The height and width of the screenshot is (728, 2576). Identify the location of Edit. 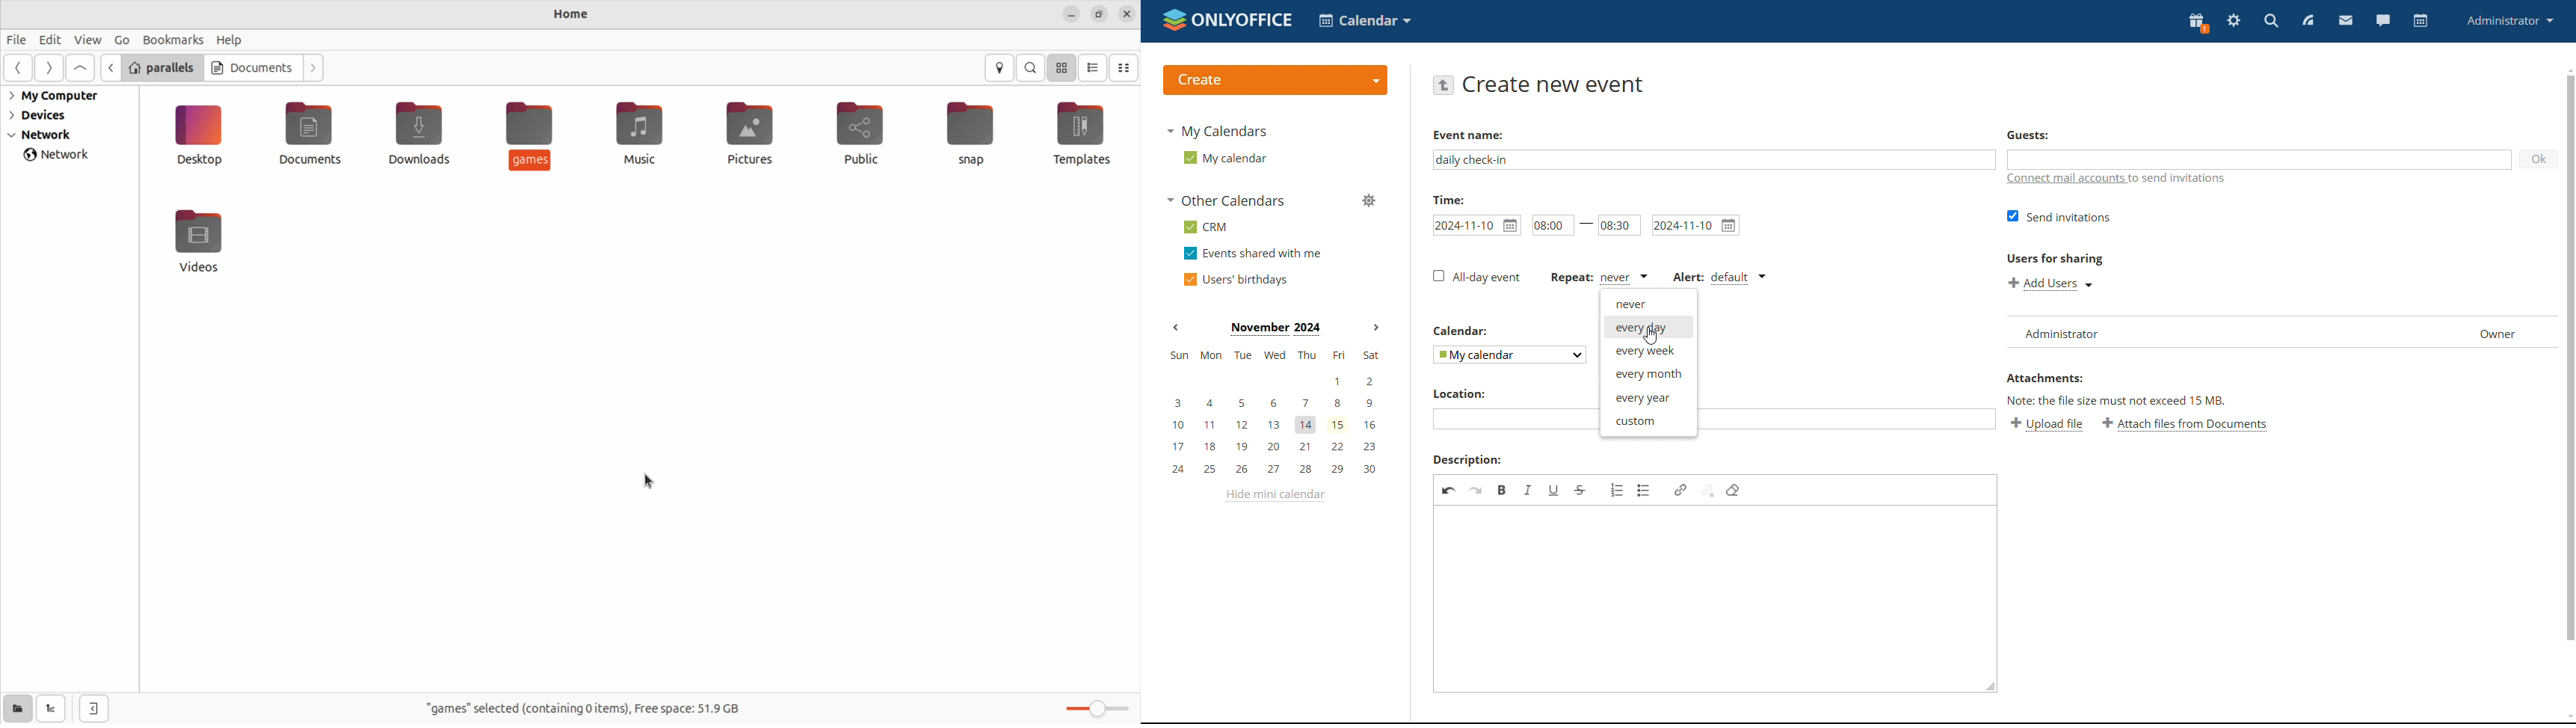
(49, 40).